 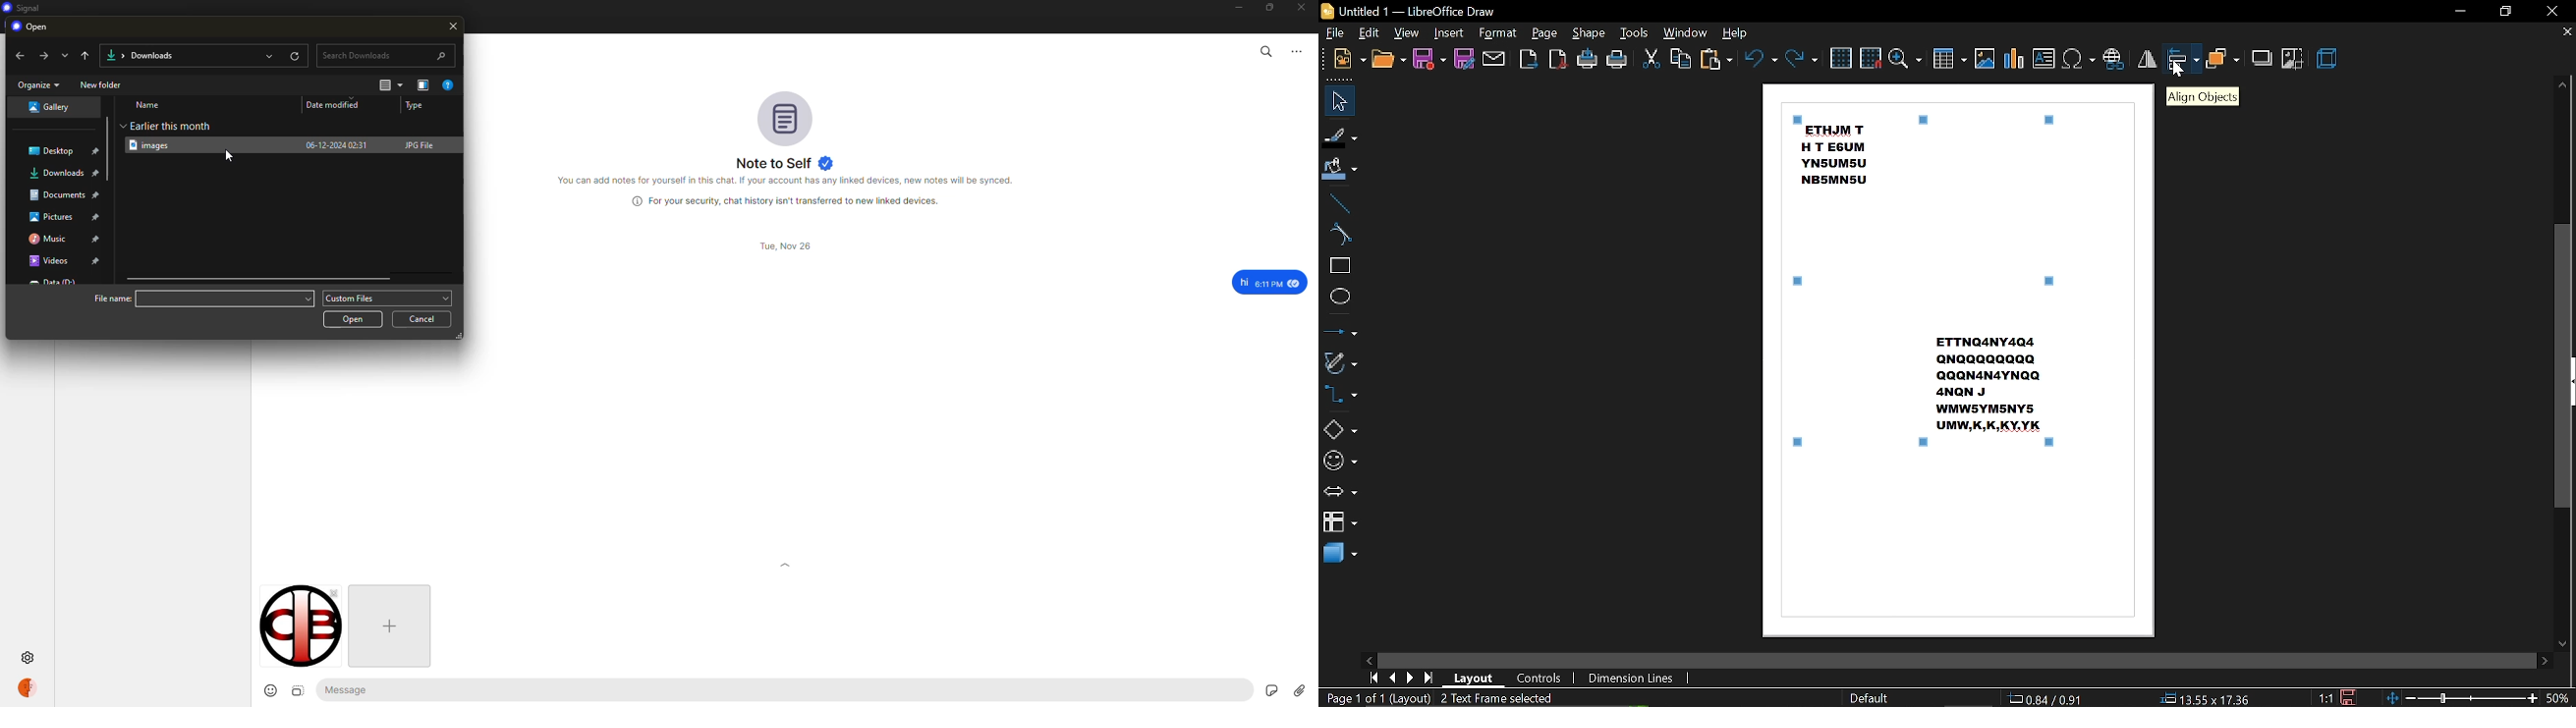 I want to click on new folder, so click(x=102, y=84).